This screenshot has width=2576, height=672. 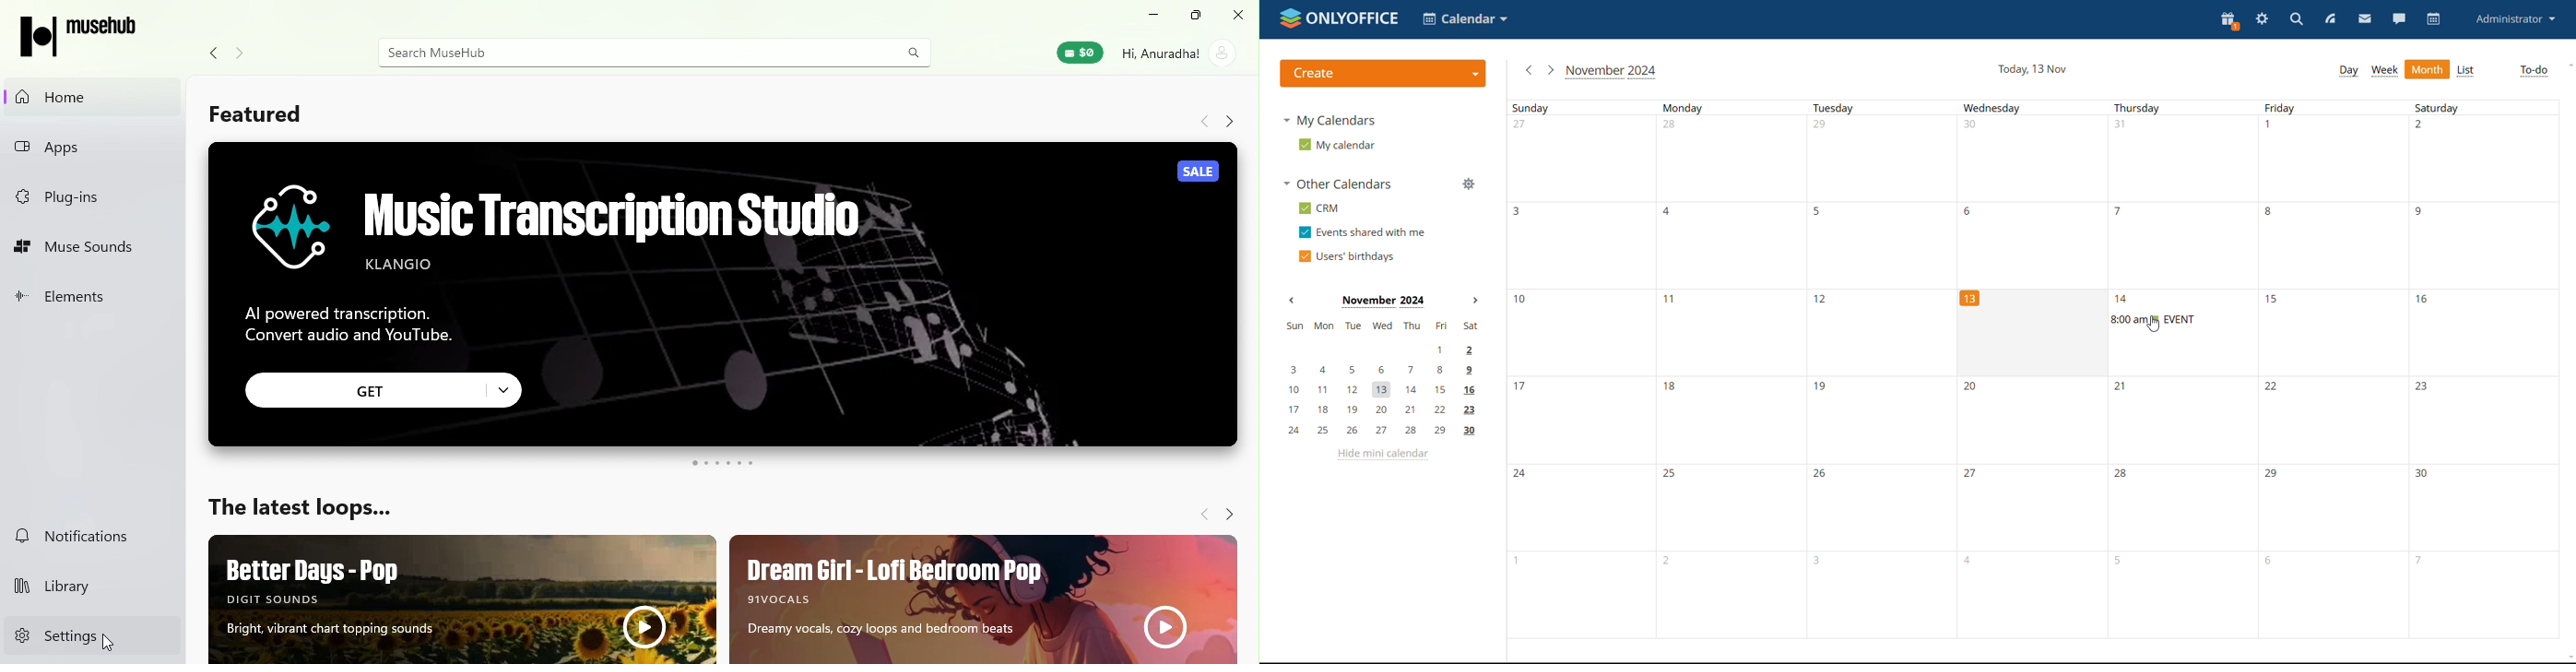 What do you see at coordinates (462, 599) in the screenshot?
I see `Ad` at bounding box center [462, 599].